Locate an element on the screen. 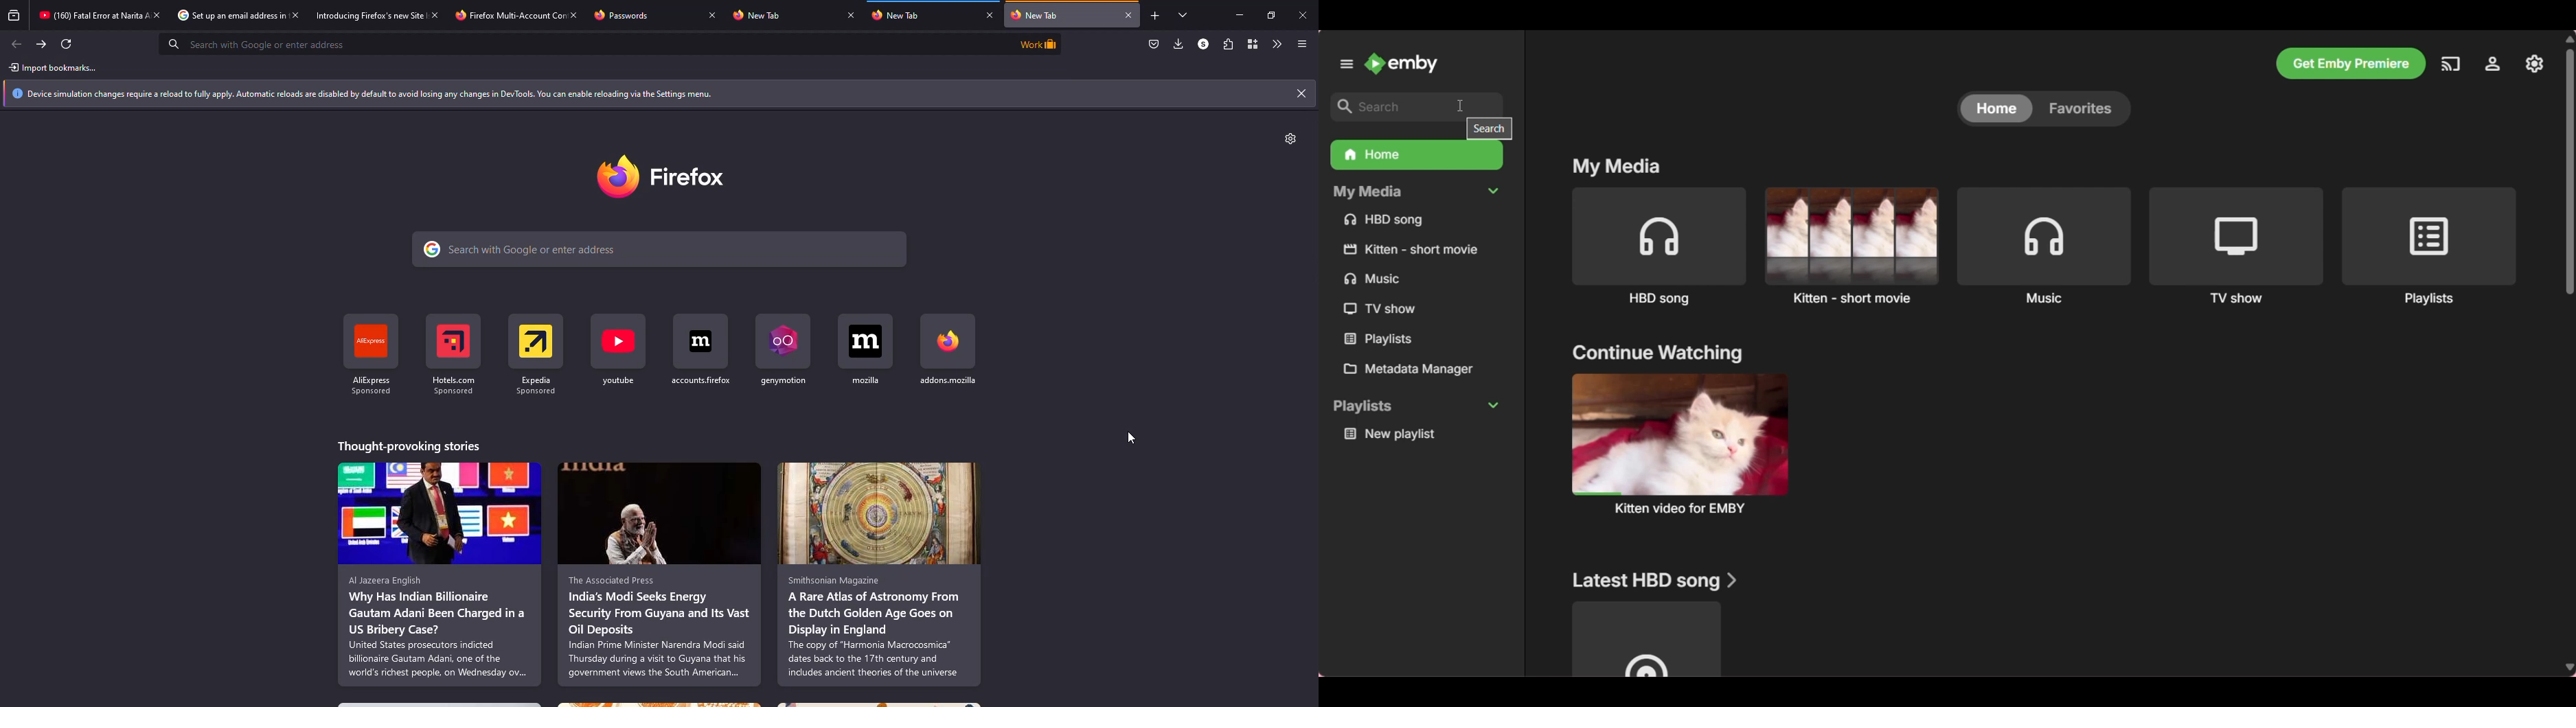 Image resolution: width=2576 pixels, height=728 pixels. My media is located at coordinates (1619, 167).